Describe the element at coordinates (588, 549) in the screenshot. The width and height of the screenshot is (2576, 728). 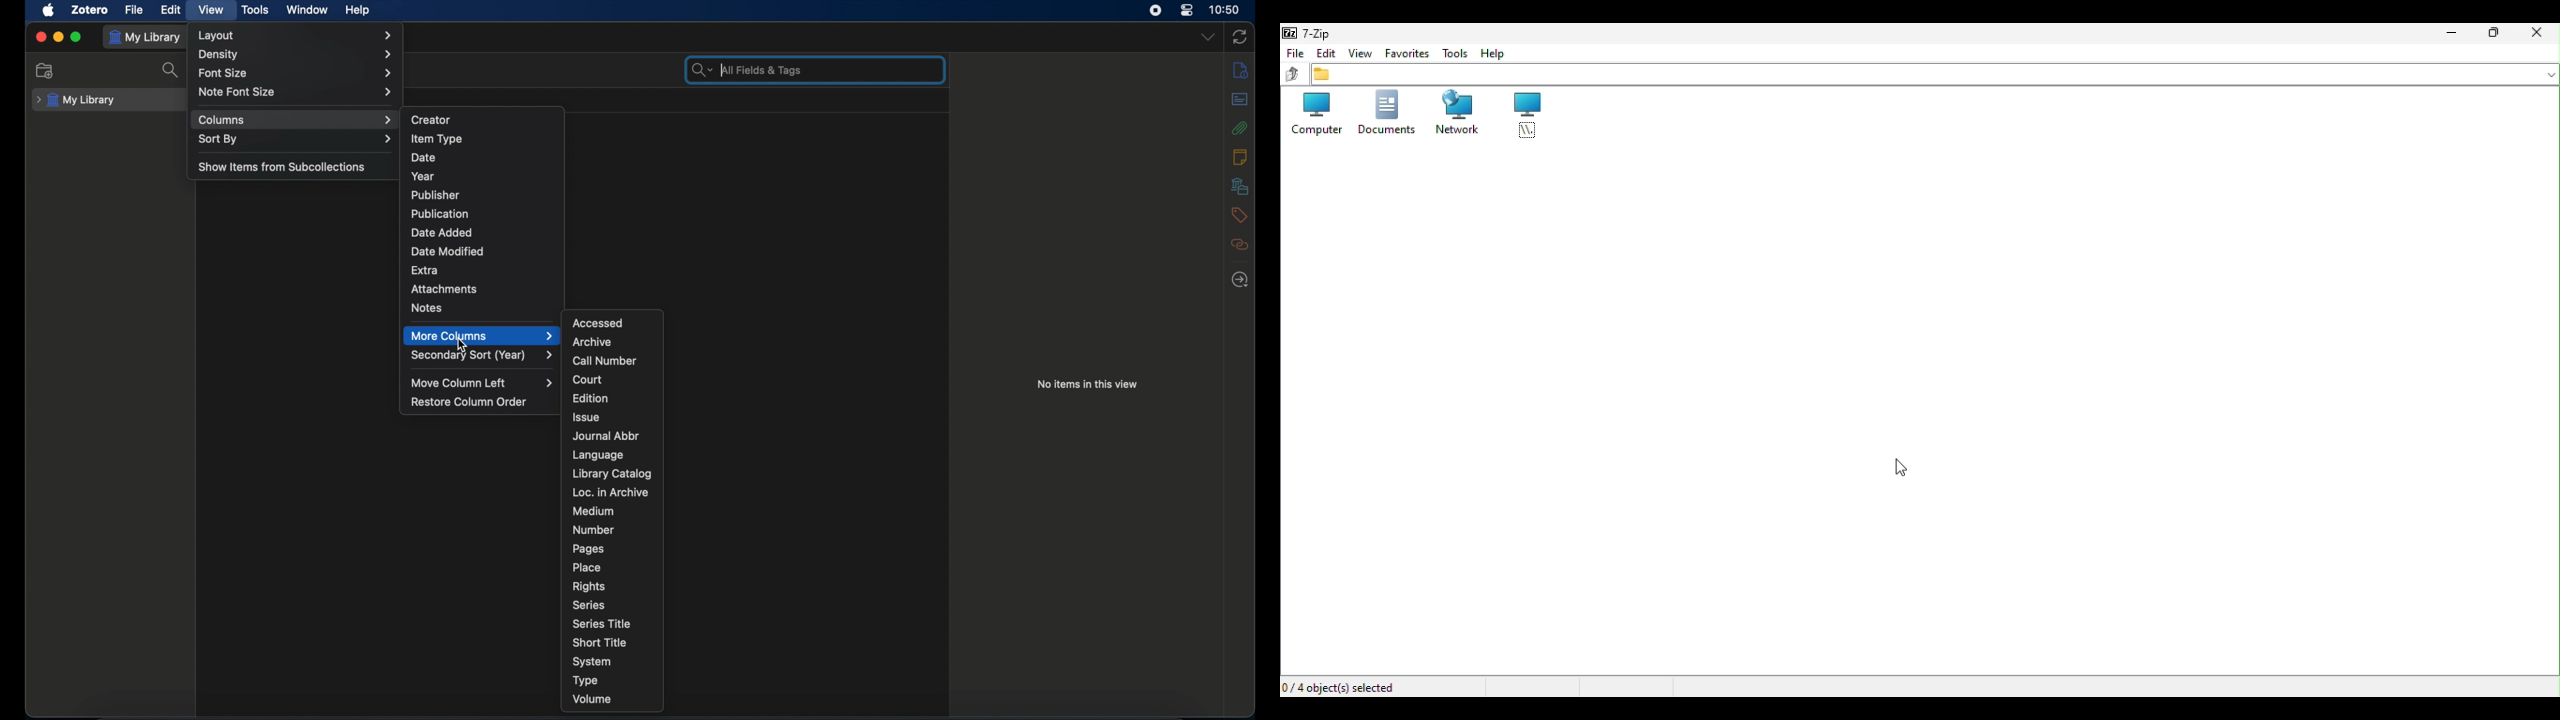
I see `pages` at that location.